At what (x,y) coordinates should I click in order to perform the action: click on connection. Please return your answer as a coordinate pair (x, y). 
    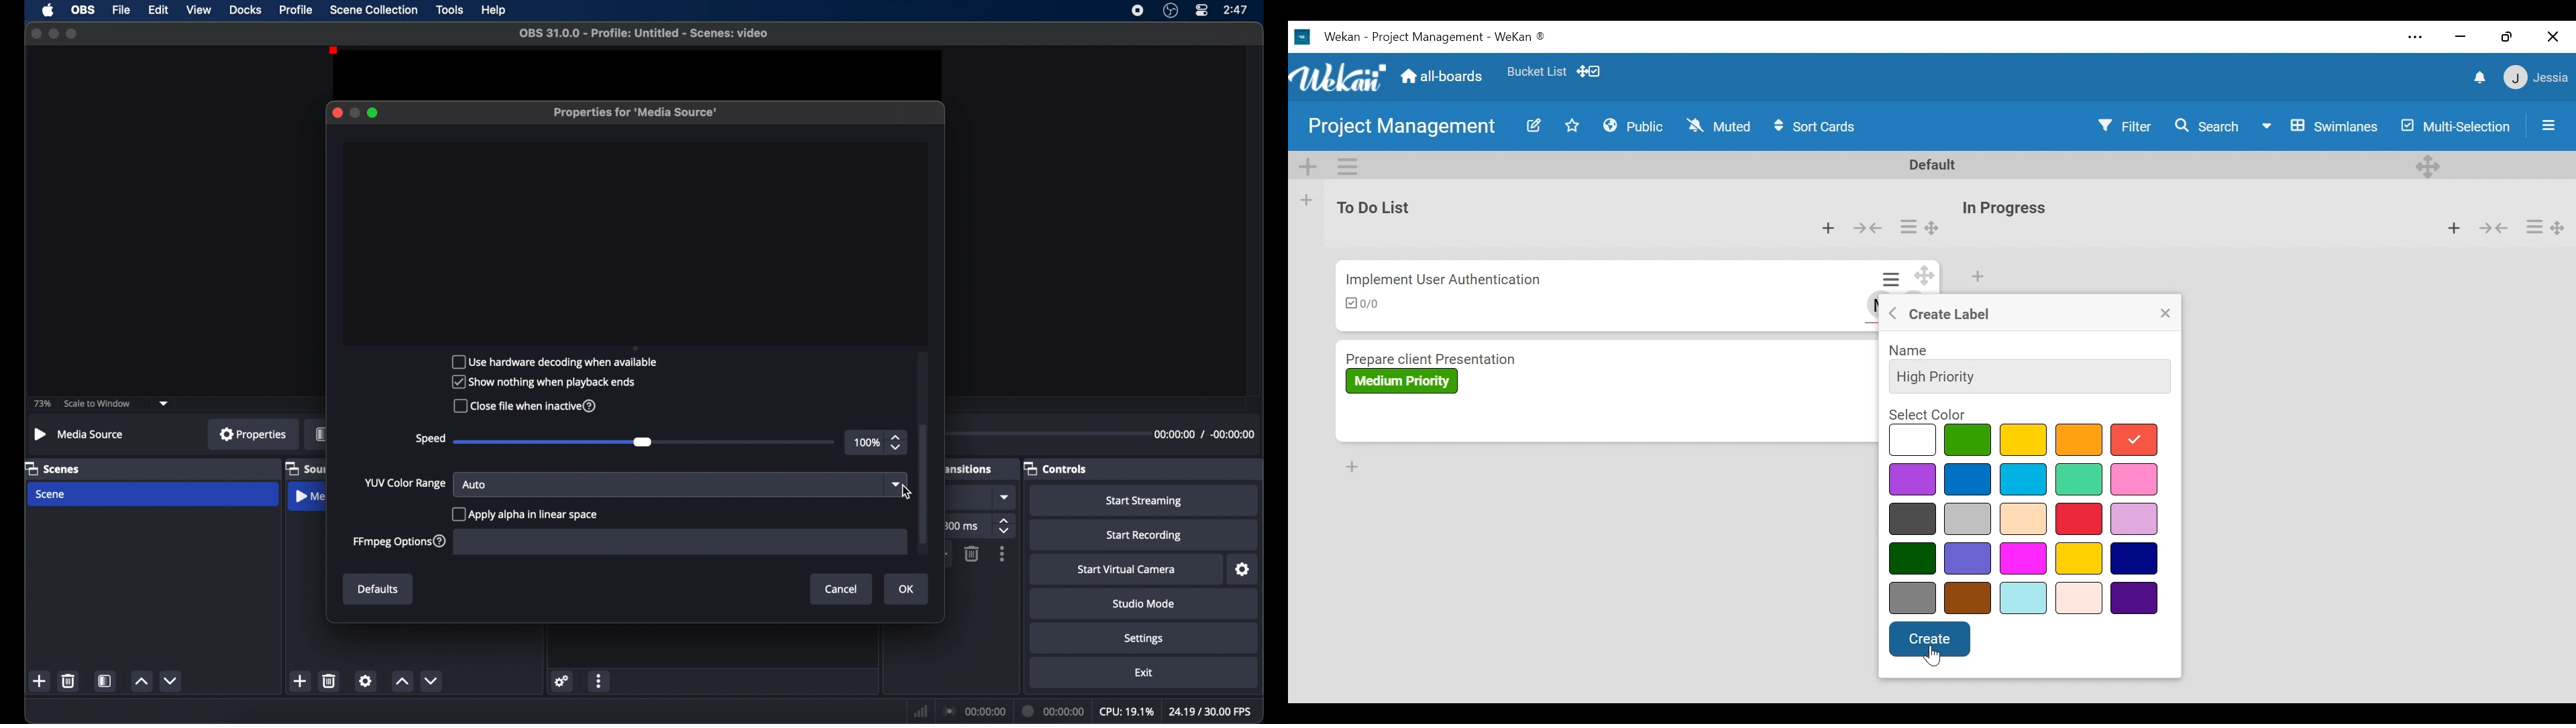
    Looking at the image, I should click on (975, 711).